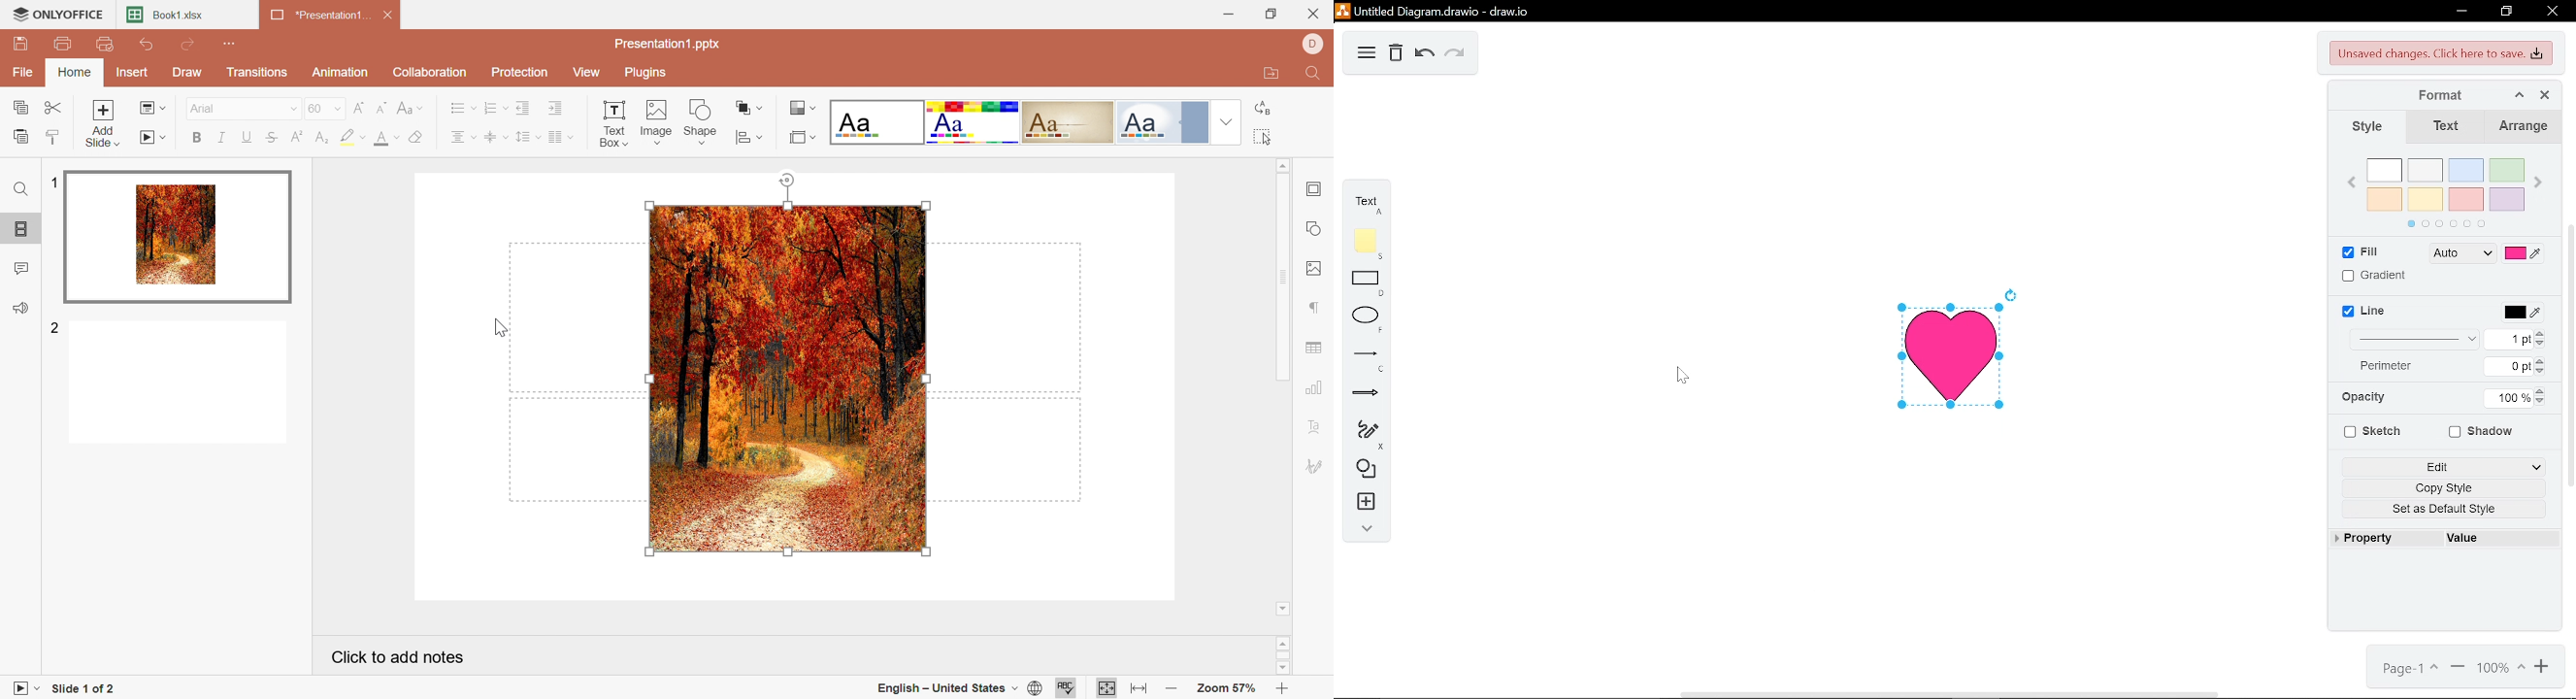  What do you see at coordinates (1283, 642) in the screenshot?
I see `scroll up` at bounding box center [1283, 642].